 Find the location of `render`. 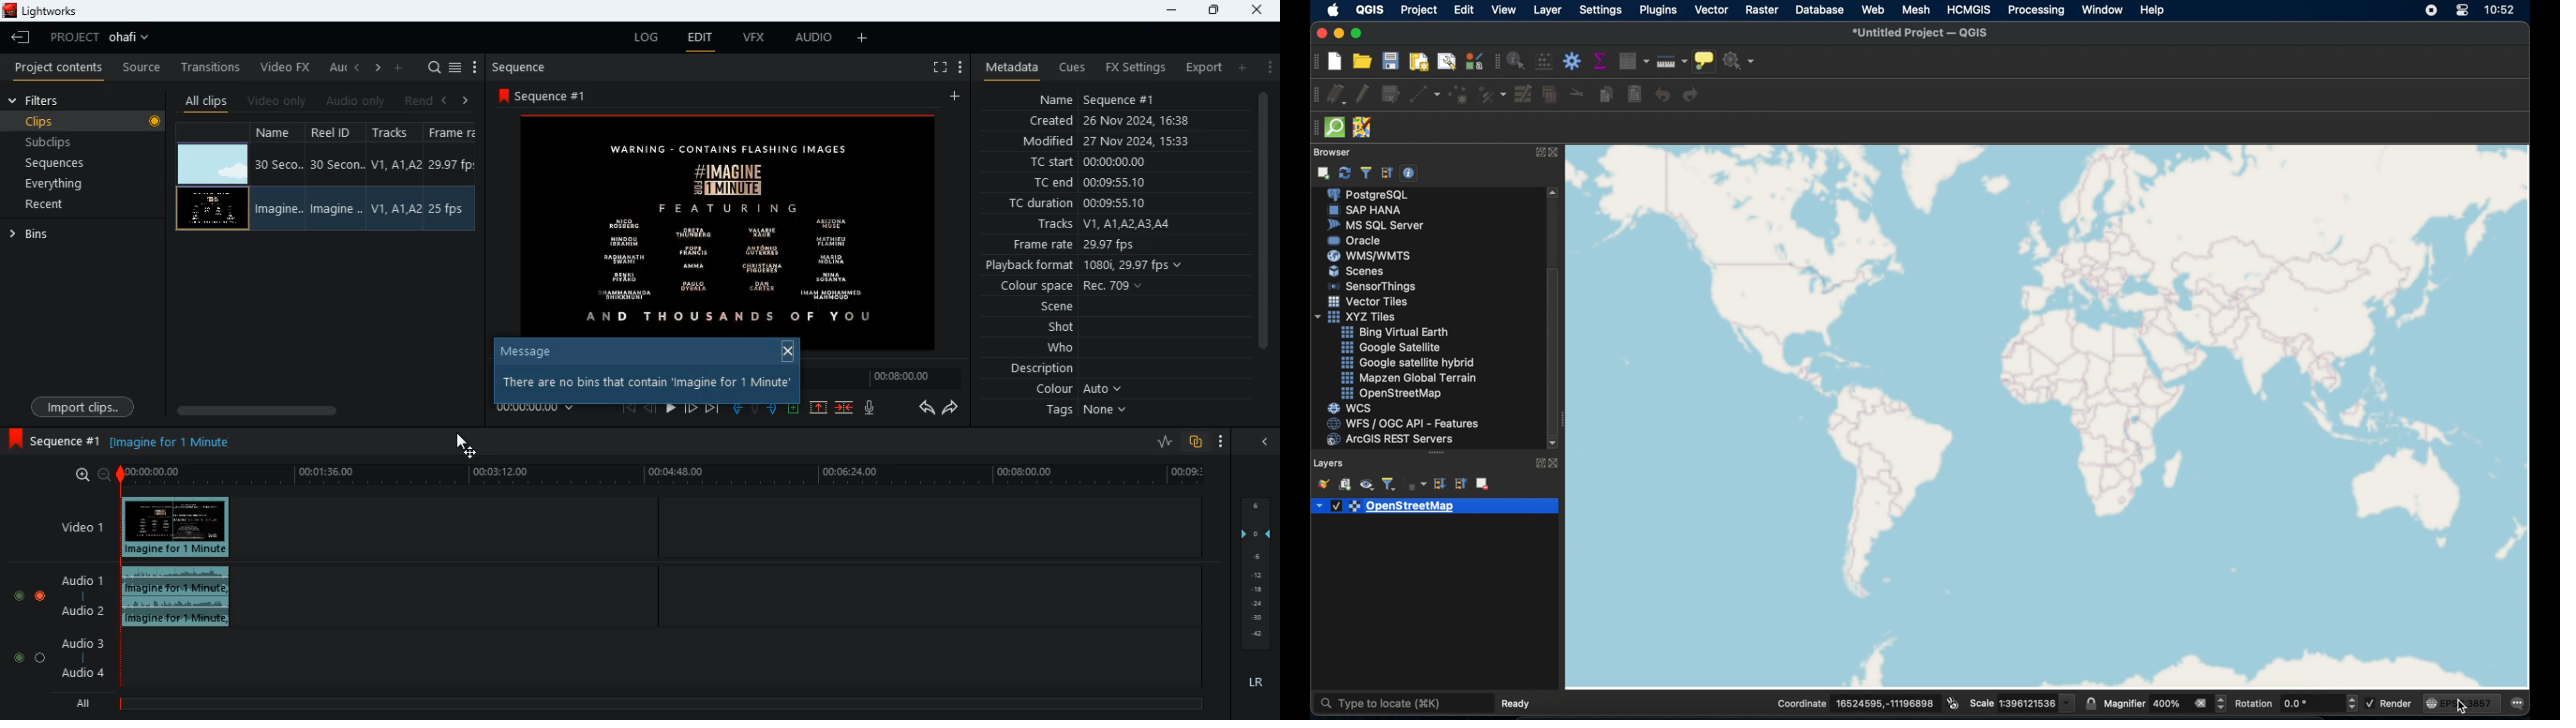

render is located at coordinates (2389, 702).